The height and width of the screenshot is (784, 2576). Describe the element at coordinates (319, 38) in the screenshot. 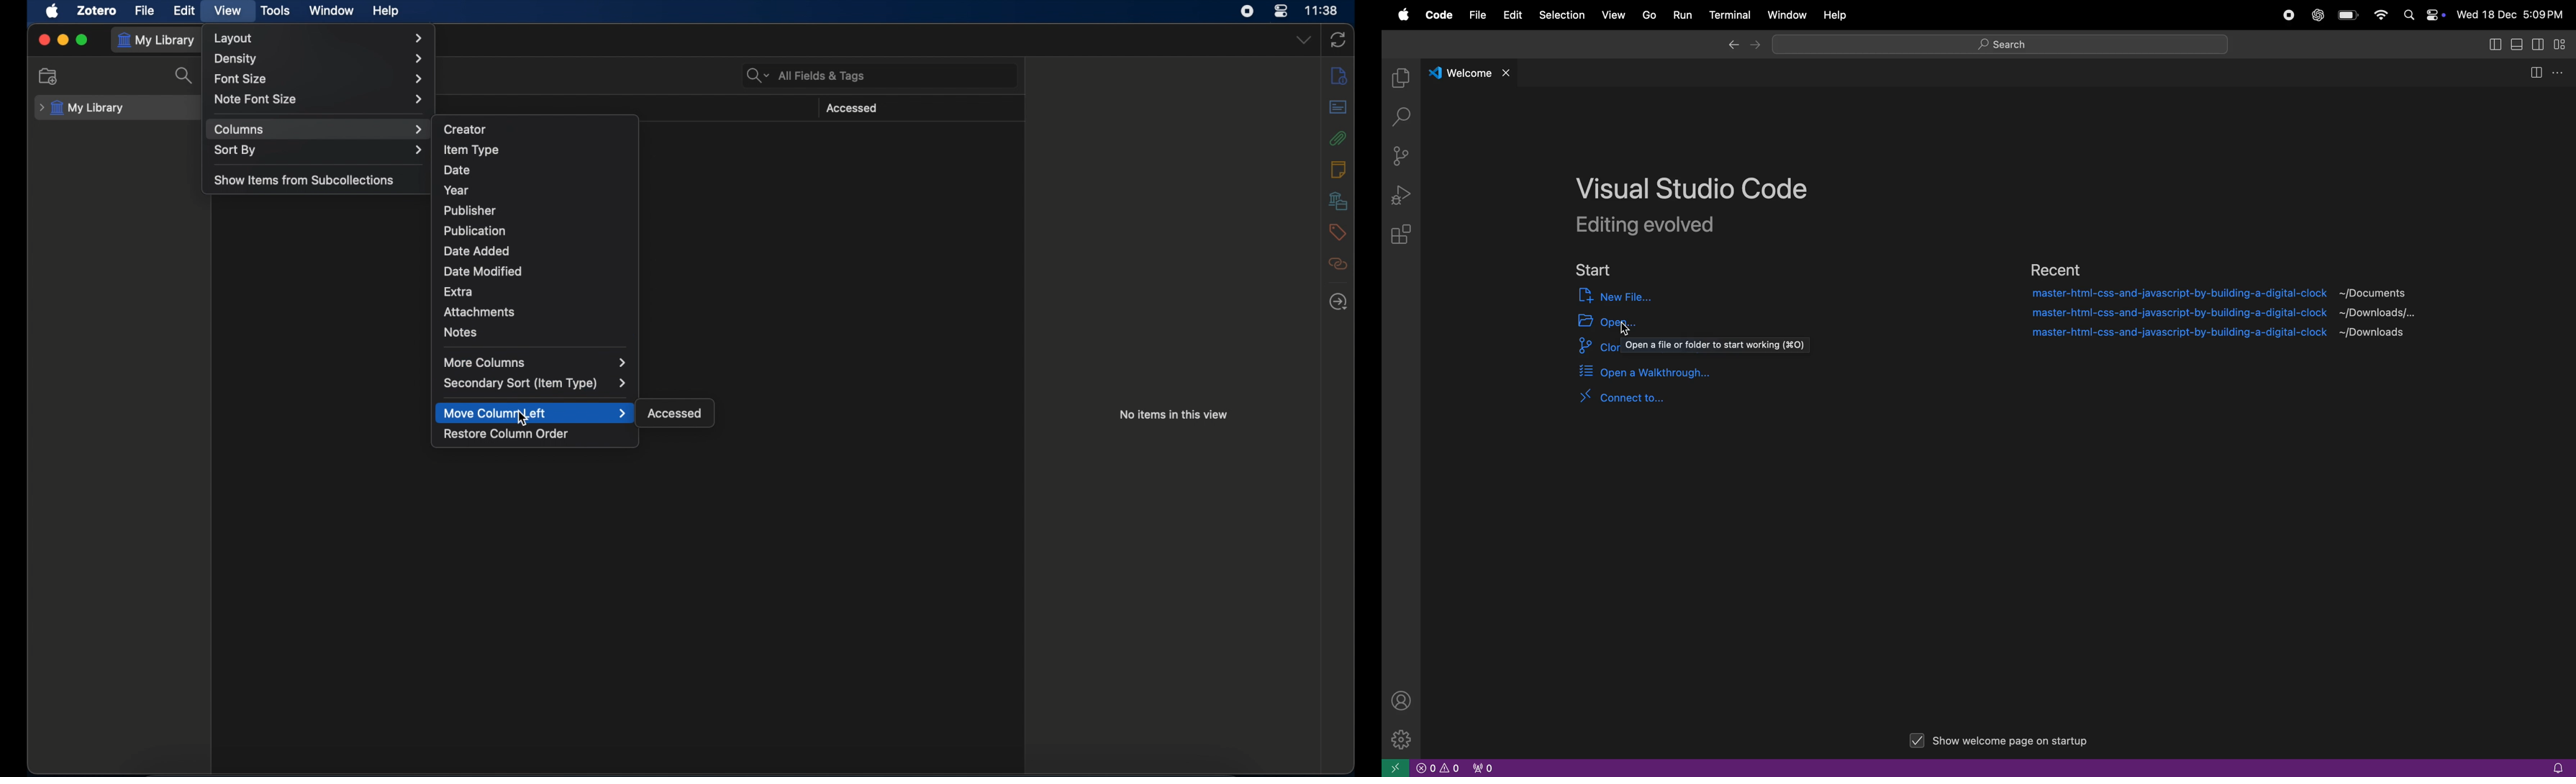

I see `layout` at that location.